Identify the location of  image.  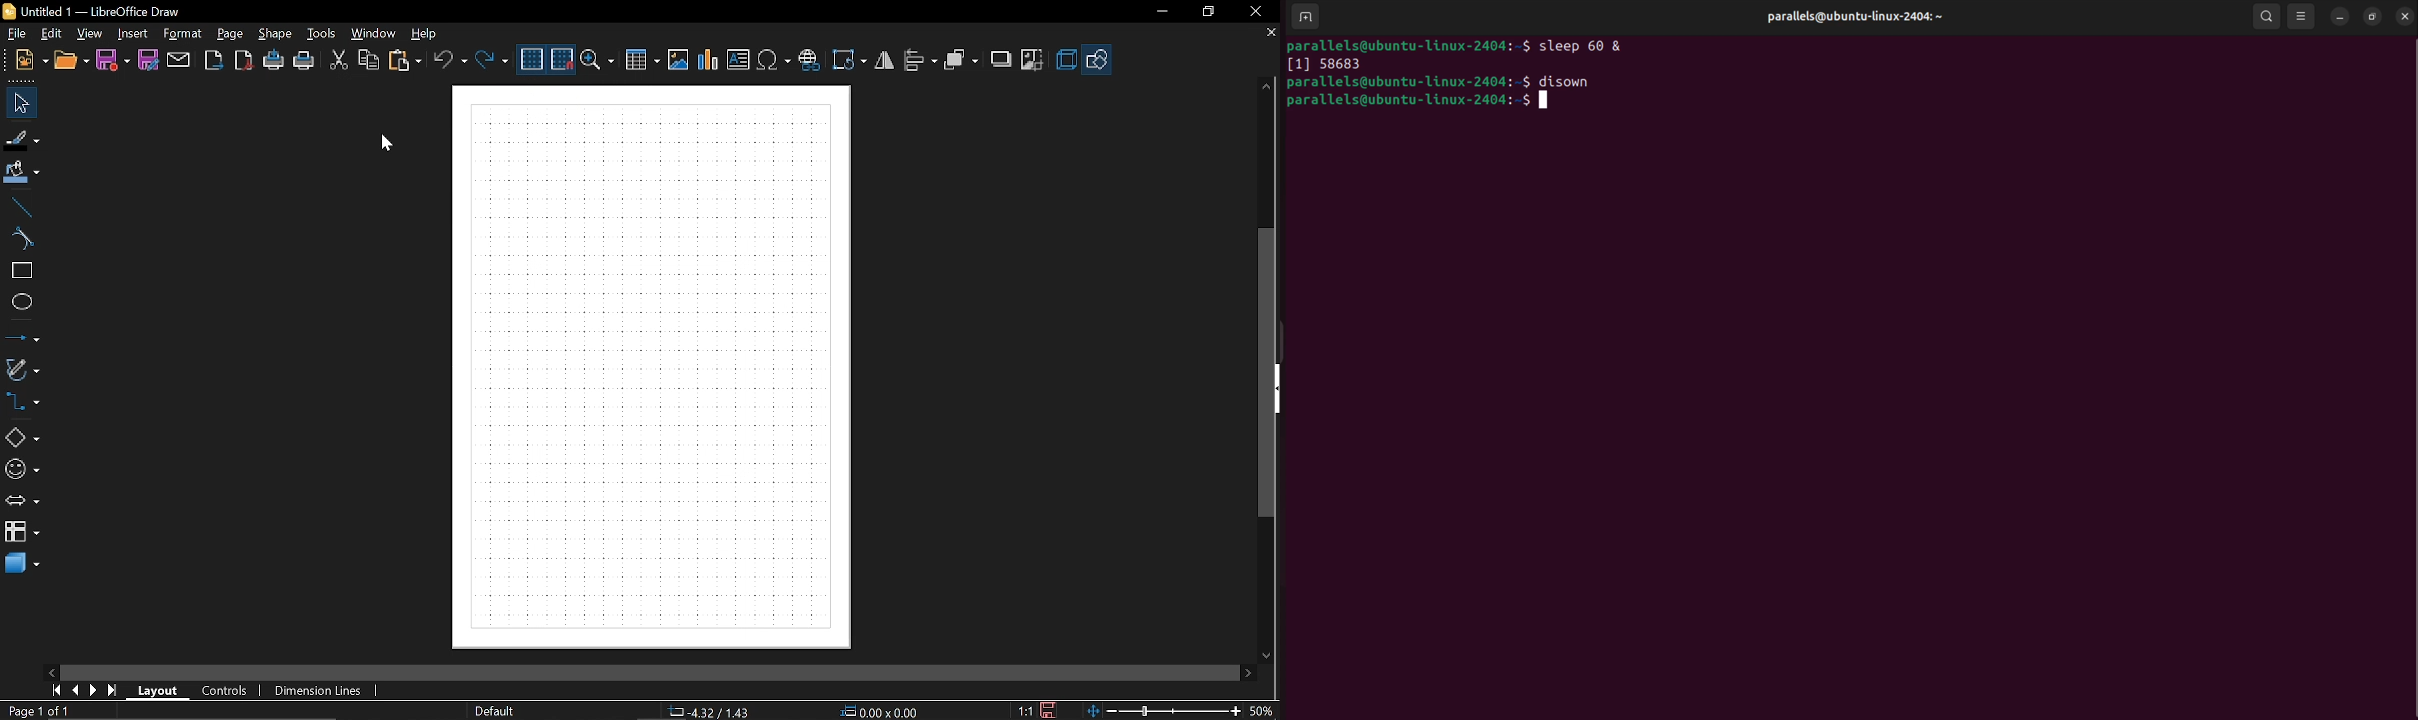
(678, 59).